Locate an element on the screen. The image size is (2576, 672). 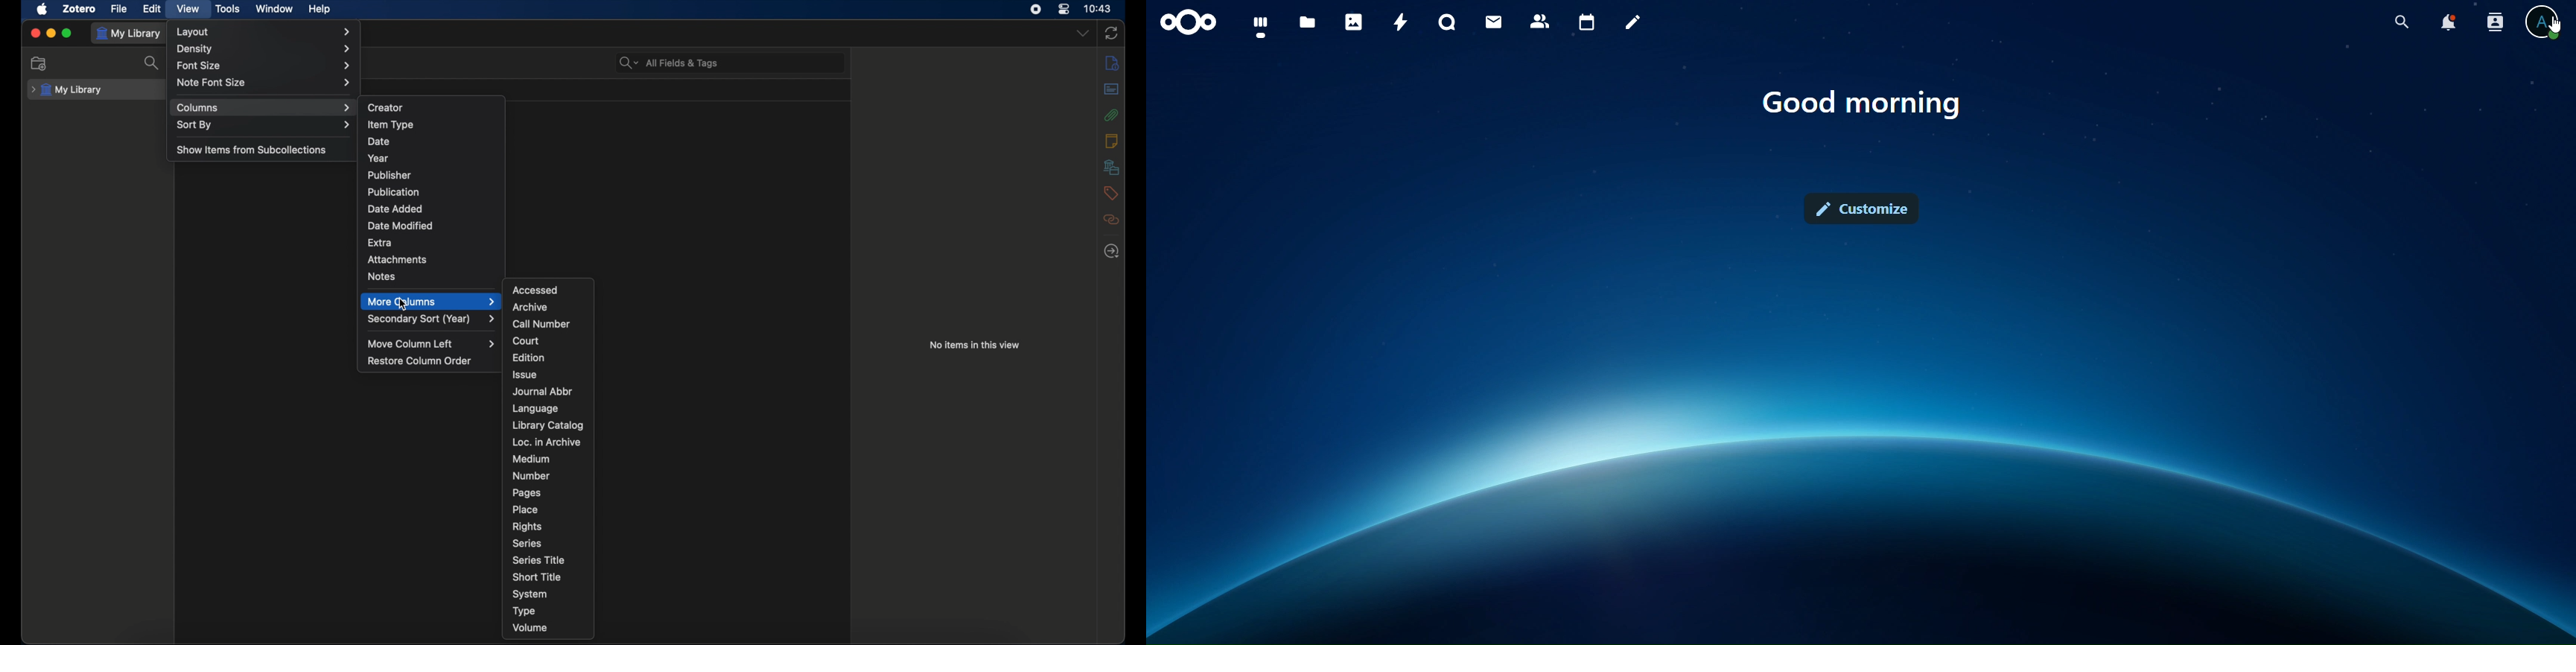
abstract is located at coordinates (1111, 88).